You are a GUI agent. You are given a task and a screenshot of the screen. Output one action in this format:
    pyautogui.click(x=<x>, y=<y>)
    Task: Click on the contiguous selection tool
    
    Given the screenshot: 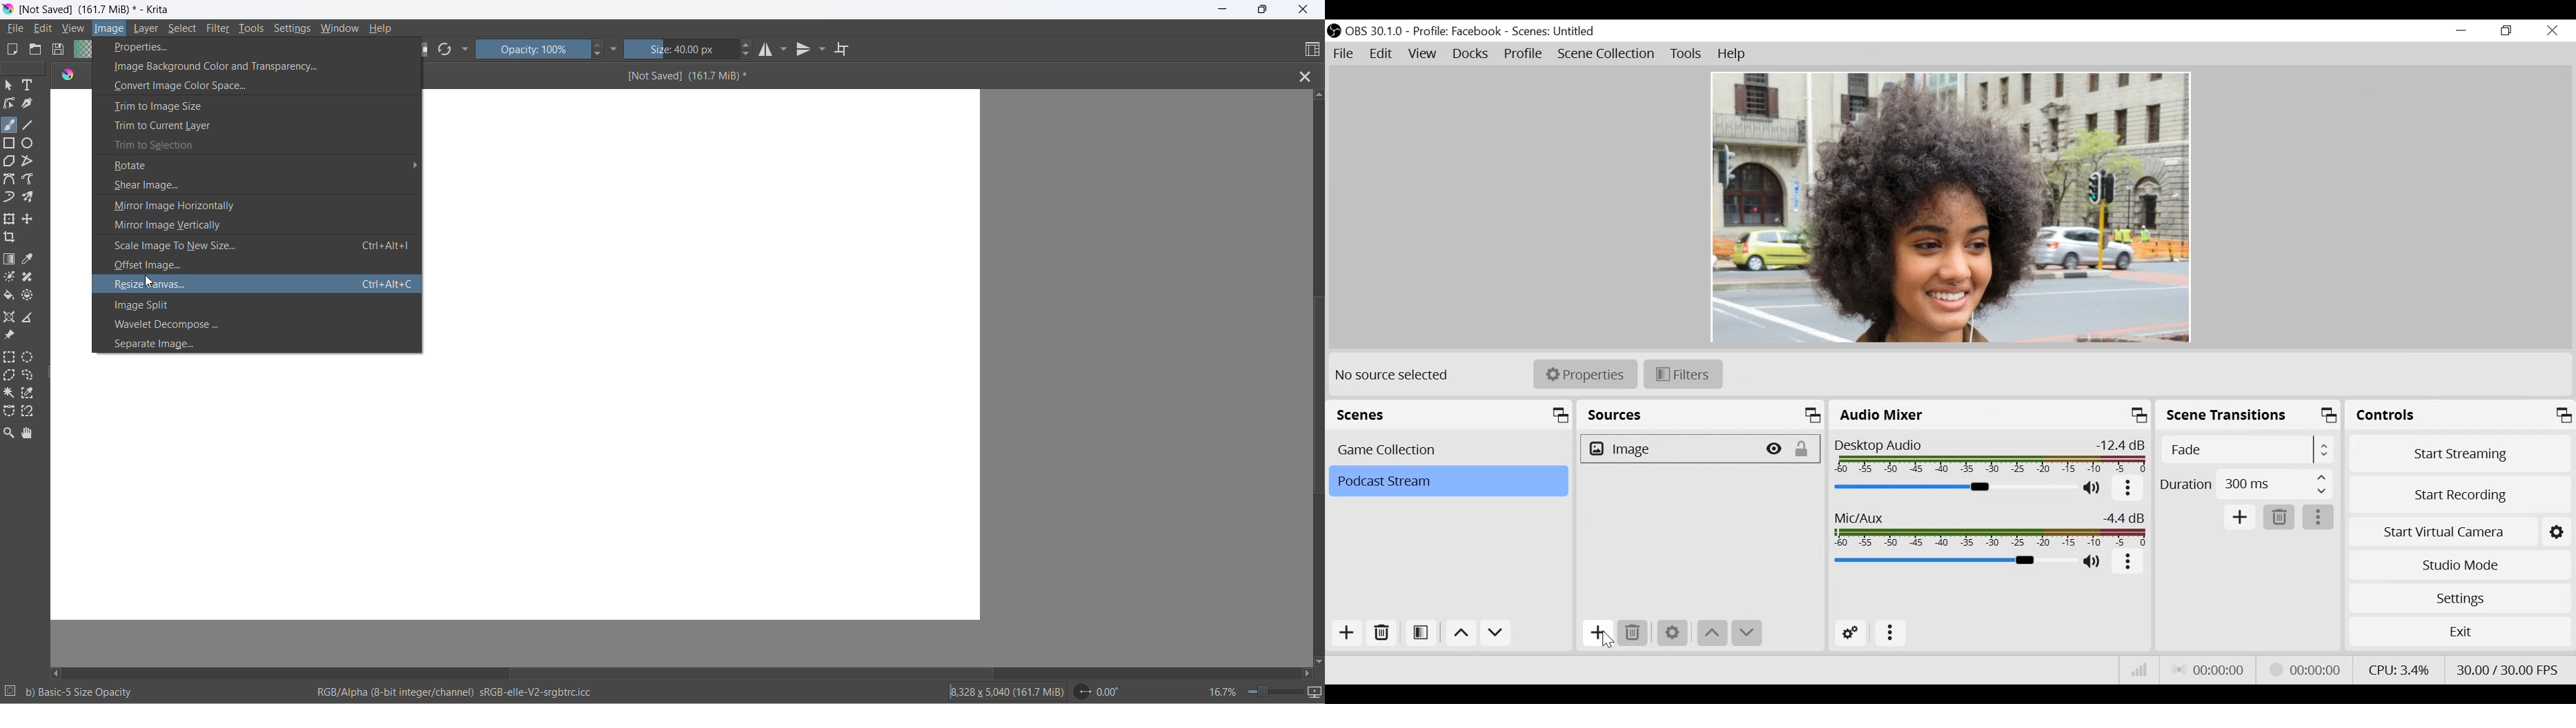 What is the action you would take?
    pyautogui.click(x=9, y=392)
    